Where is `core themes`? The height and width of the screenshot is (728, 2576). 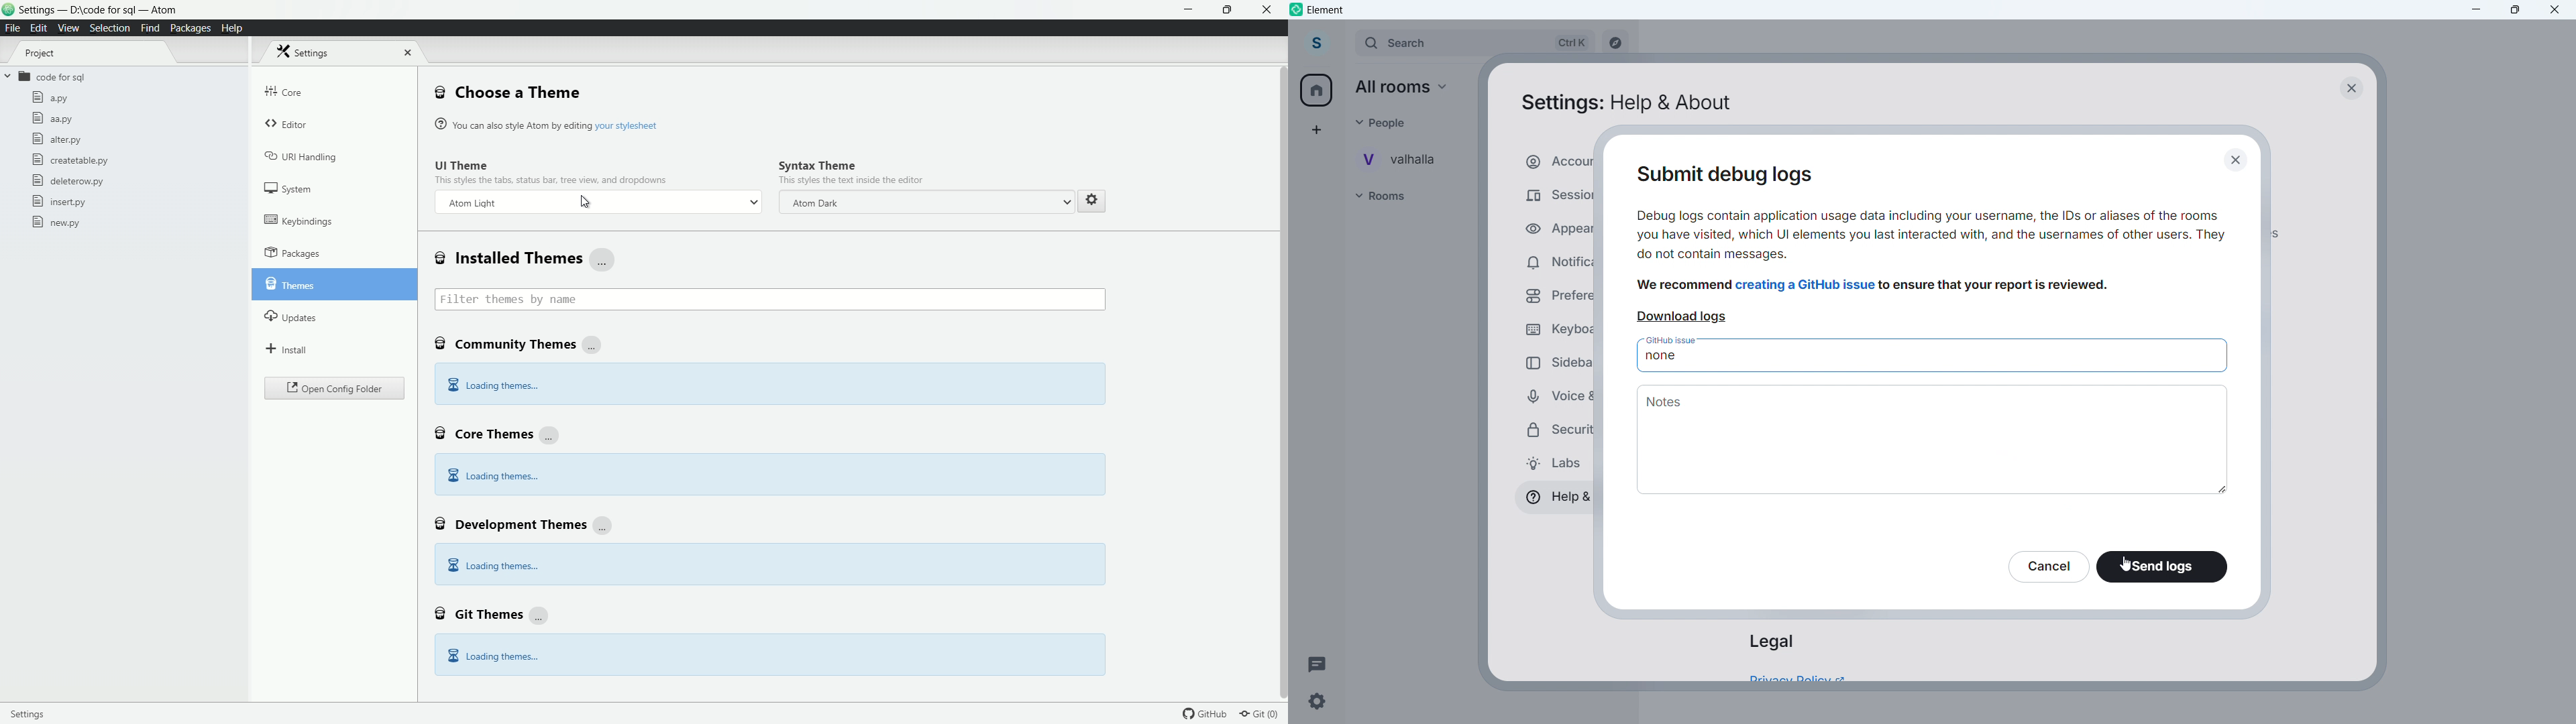 core themes is located at coordinates (497, 432).